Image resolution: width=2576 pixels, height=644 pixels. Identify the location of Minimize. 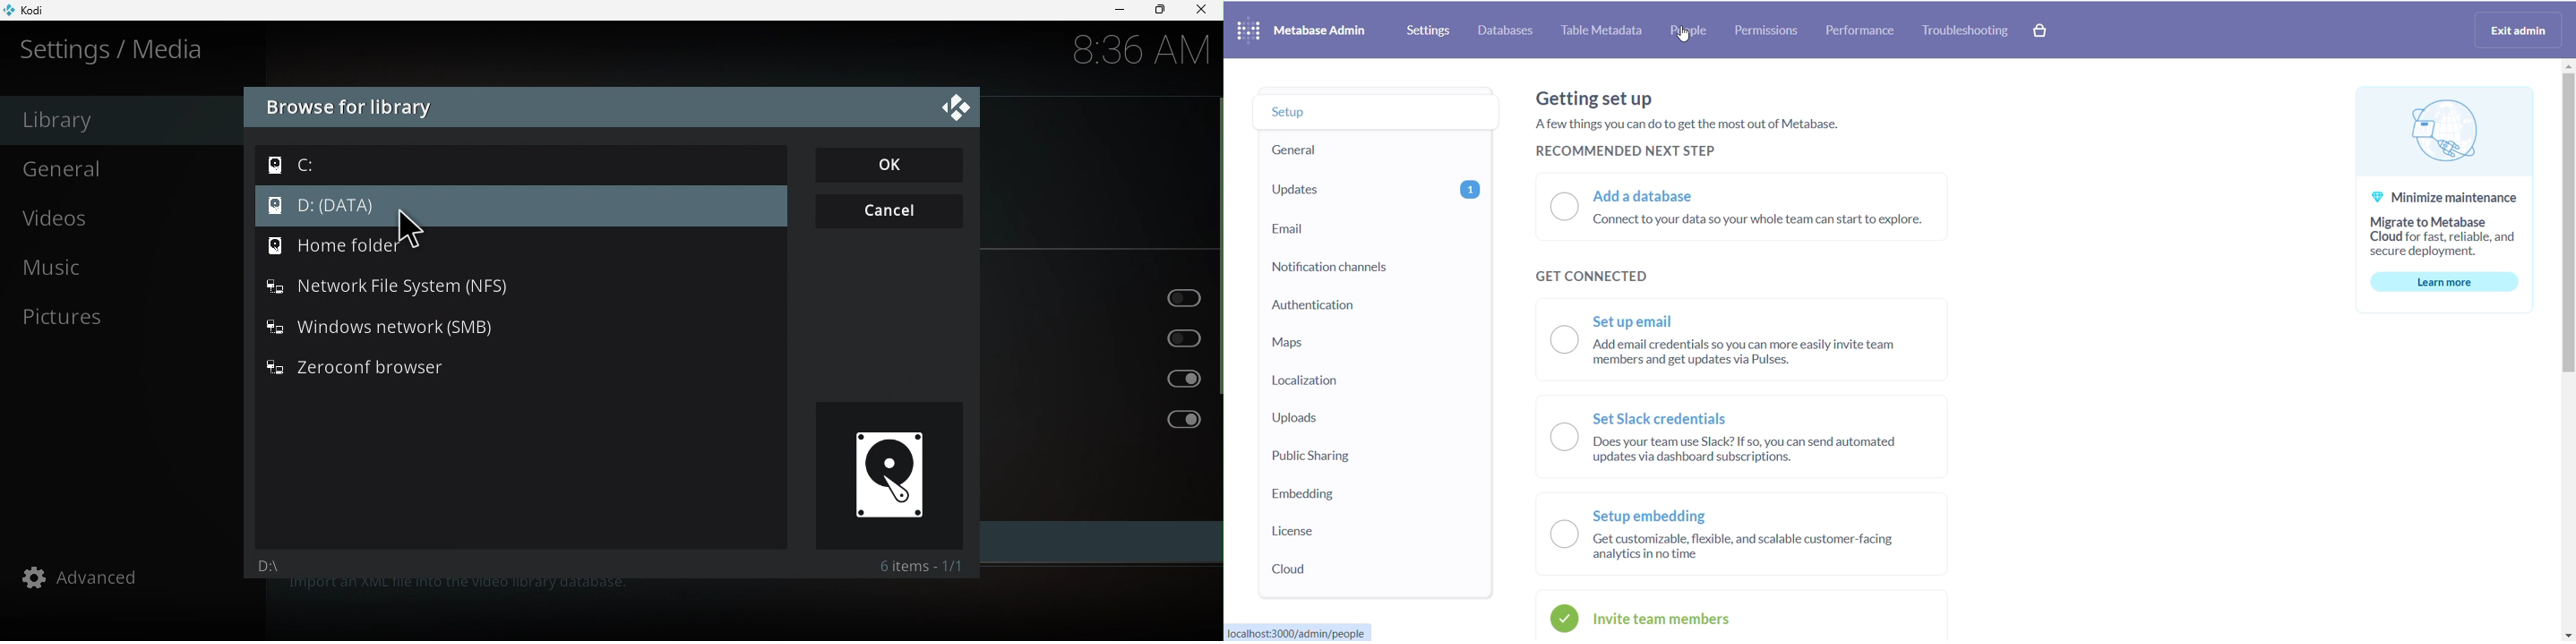
(1112, 11).